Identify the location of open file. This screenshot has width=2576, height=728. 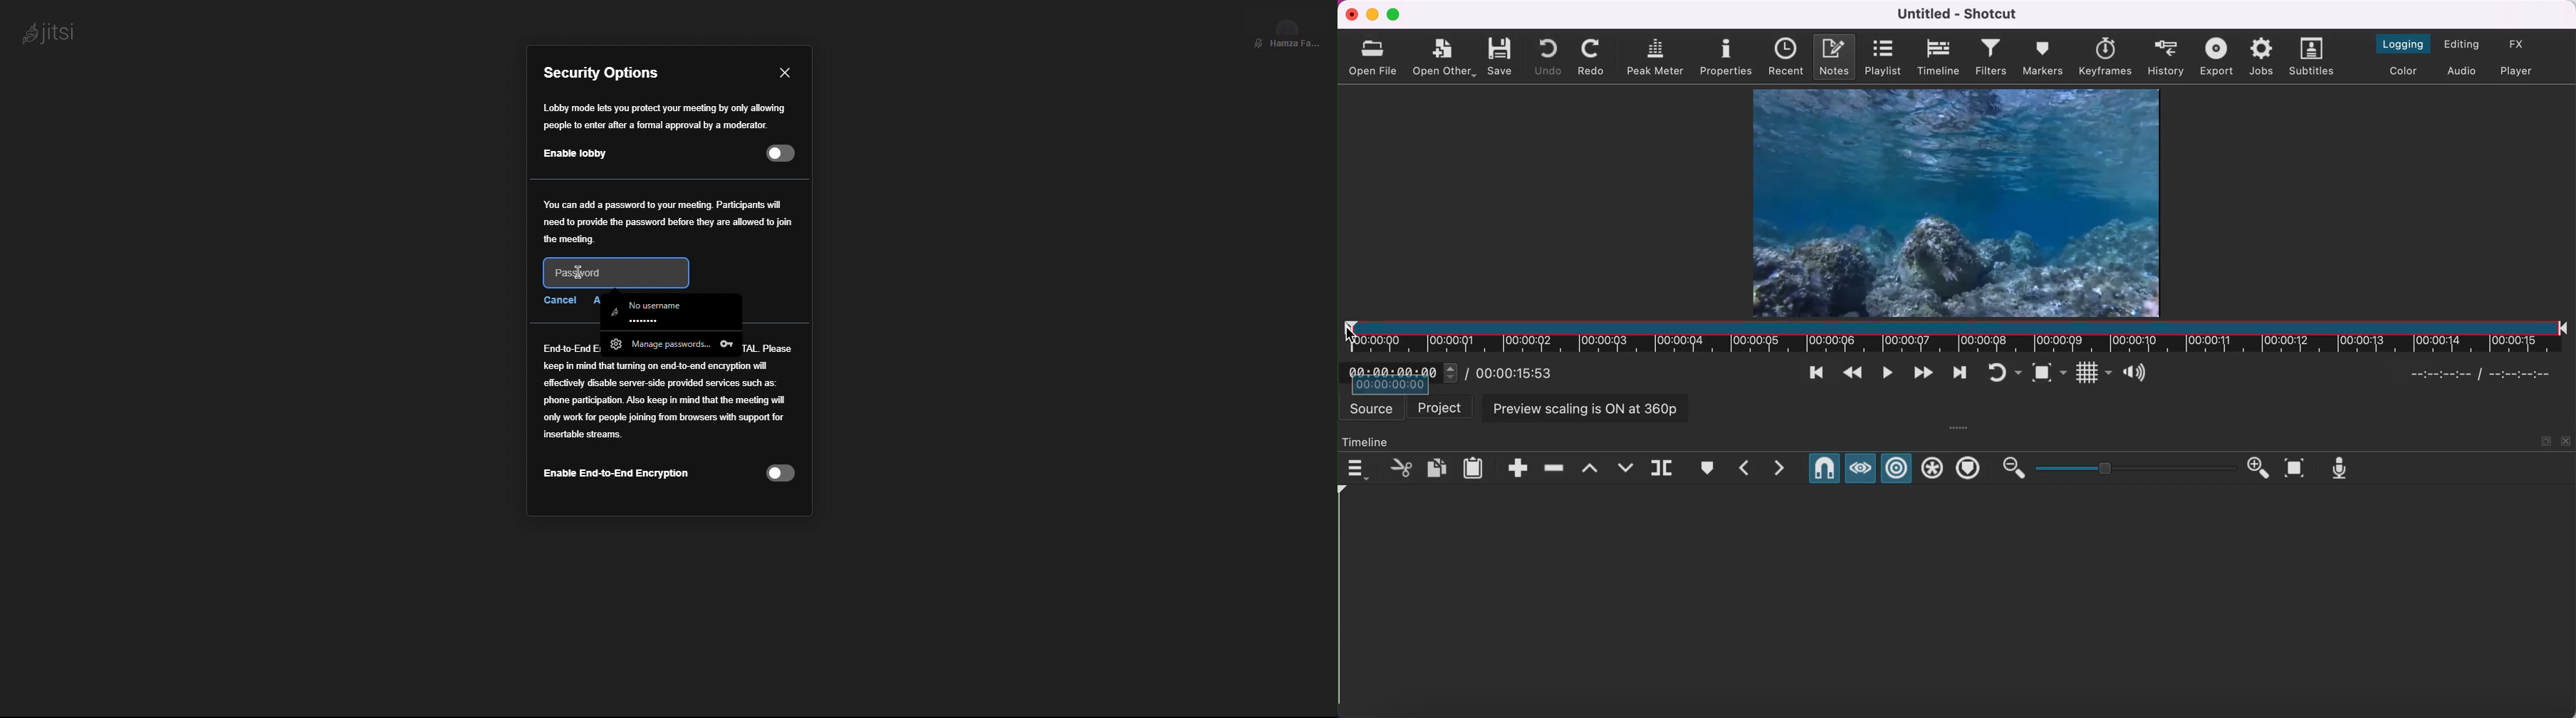
(1375, 55).